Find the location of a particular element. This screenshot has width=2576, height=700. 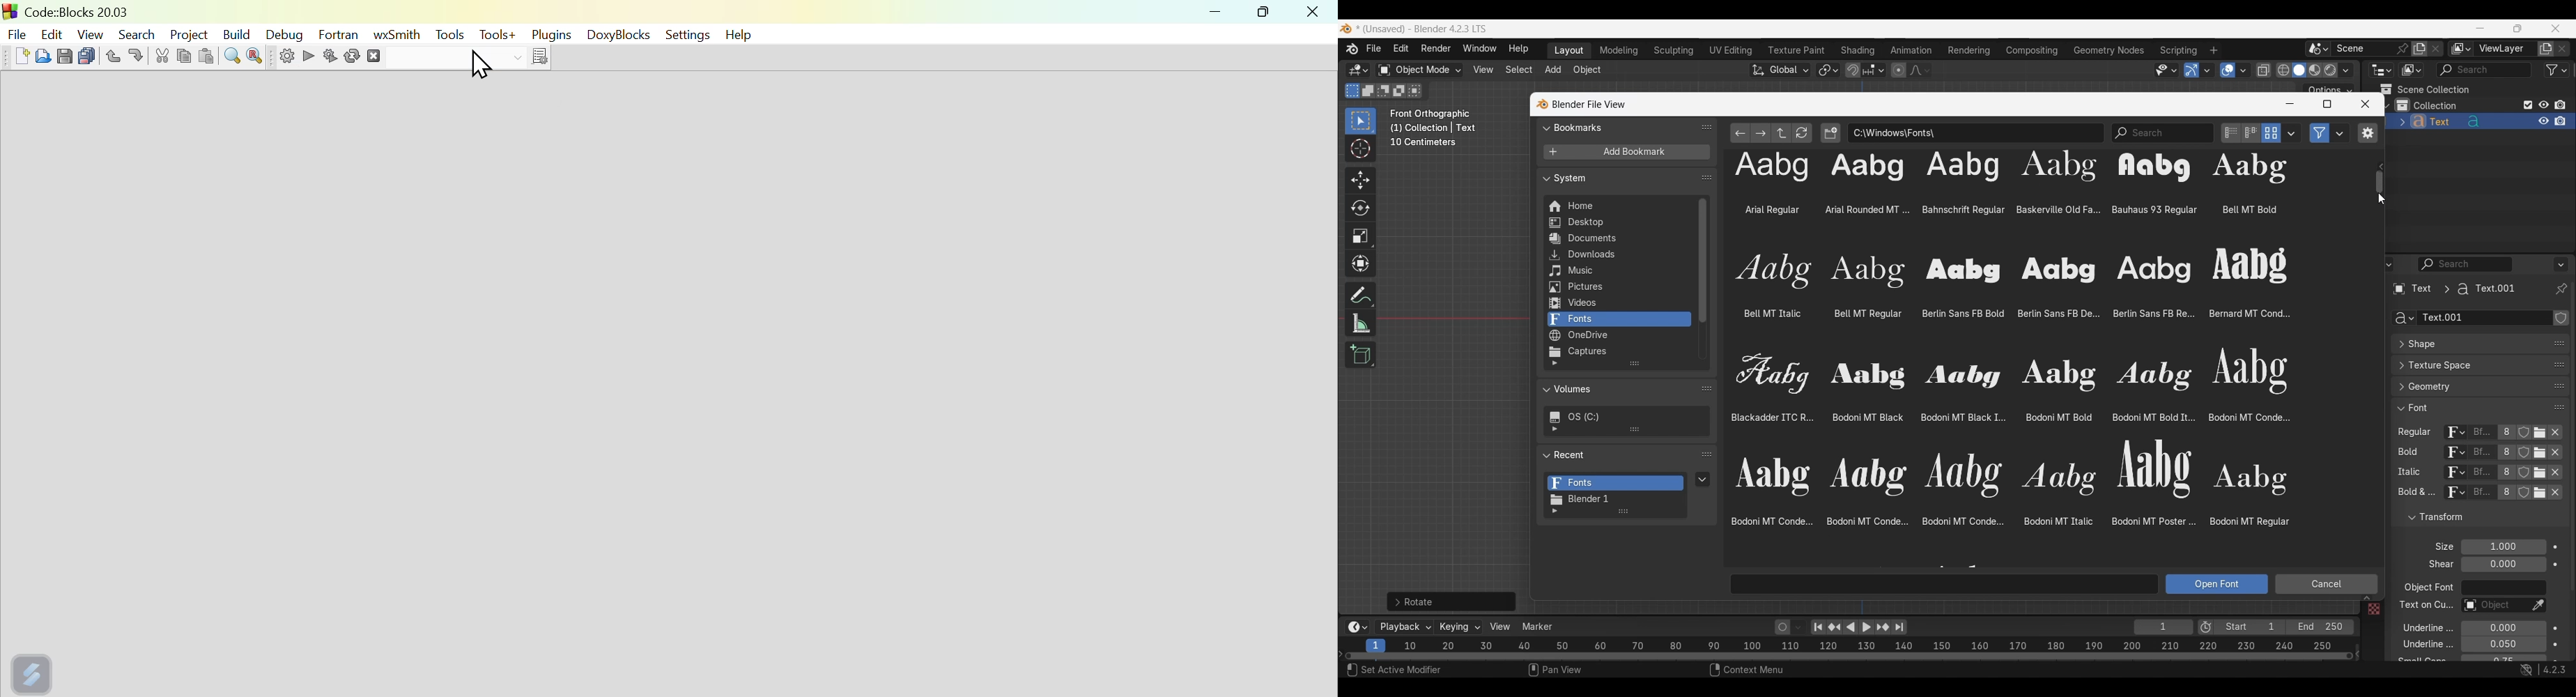

Recent items specials is located at coordinates (1703, 479).